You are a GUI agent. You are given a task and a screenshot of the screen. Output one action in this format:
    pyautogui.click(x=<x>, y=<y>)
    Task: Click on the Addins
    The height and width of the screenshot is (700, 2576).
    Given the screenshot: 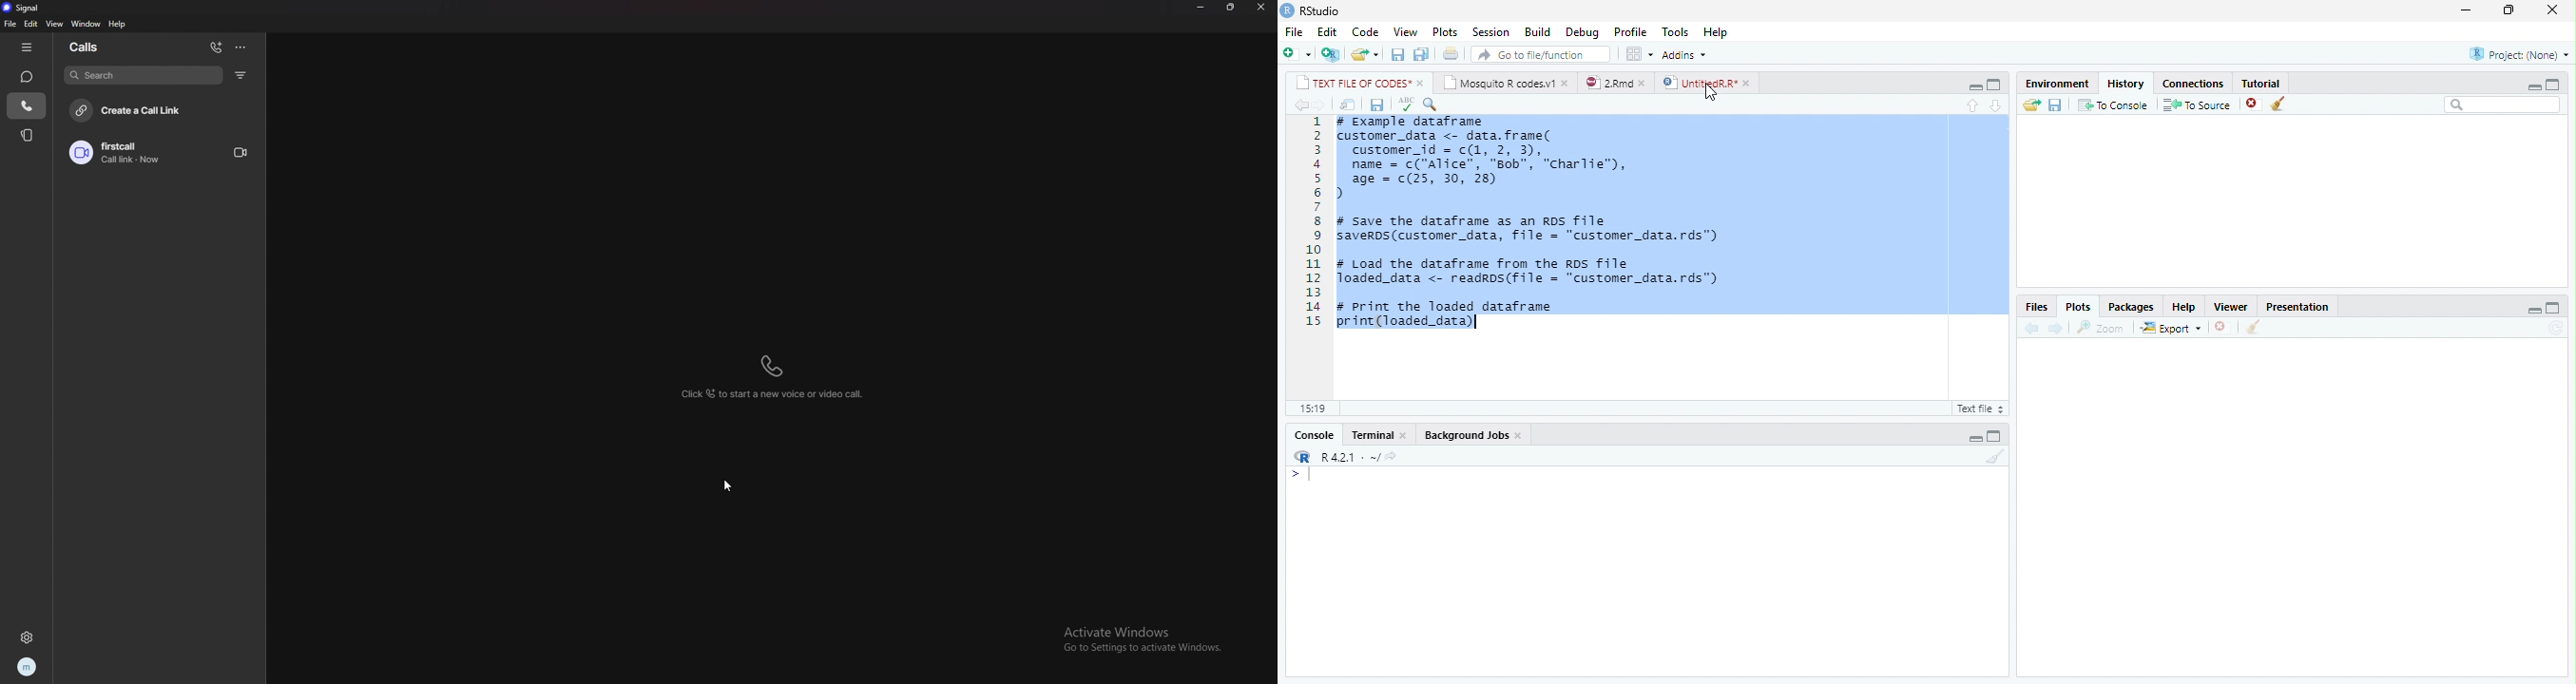 What is the action you would take?
    pyautogui.click(x=1684, y=55)
    